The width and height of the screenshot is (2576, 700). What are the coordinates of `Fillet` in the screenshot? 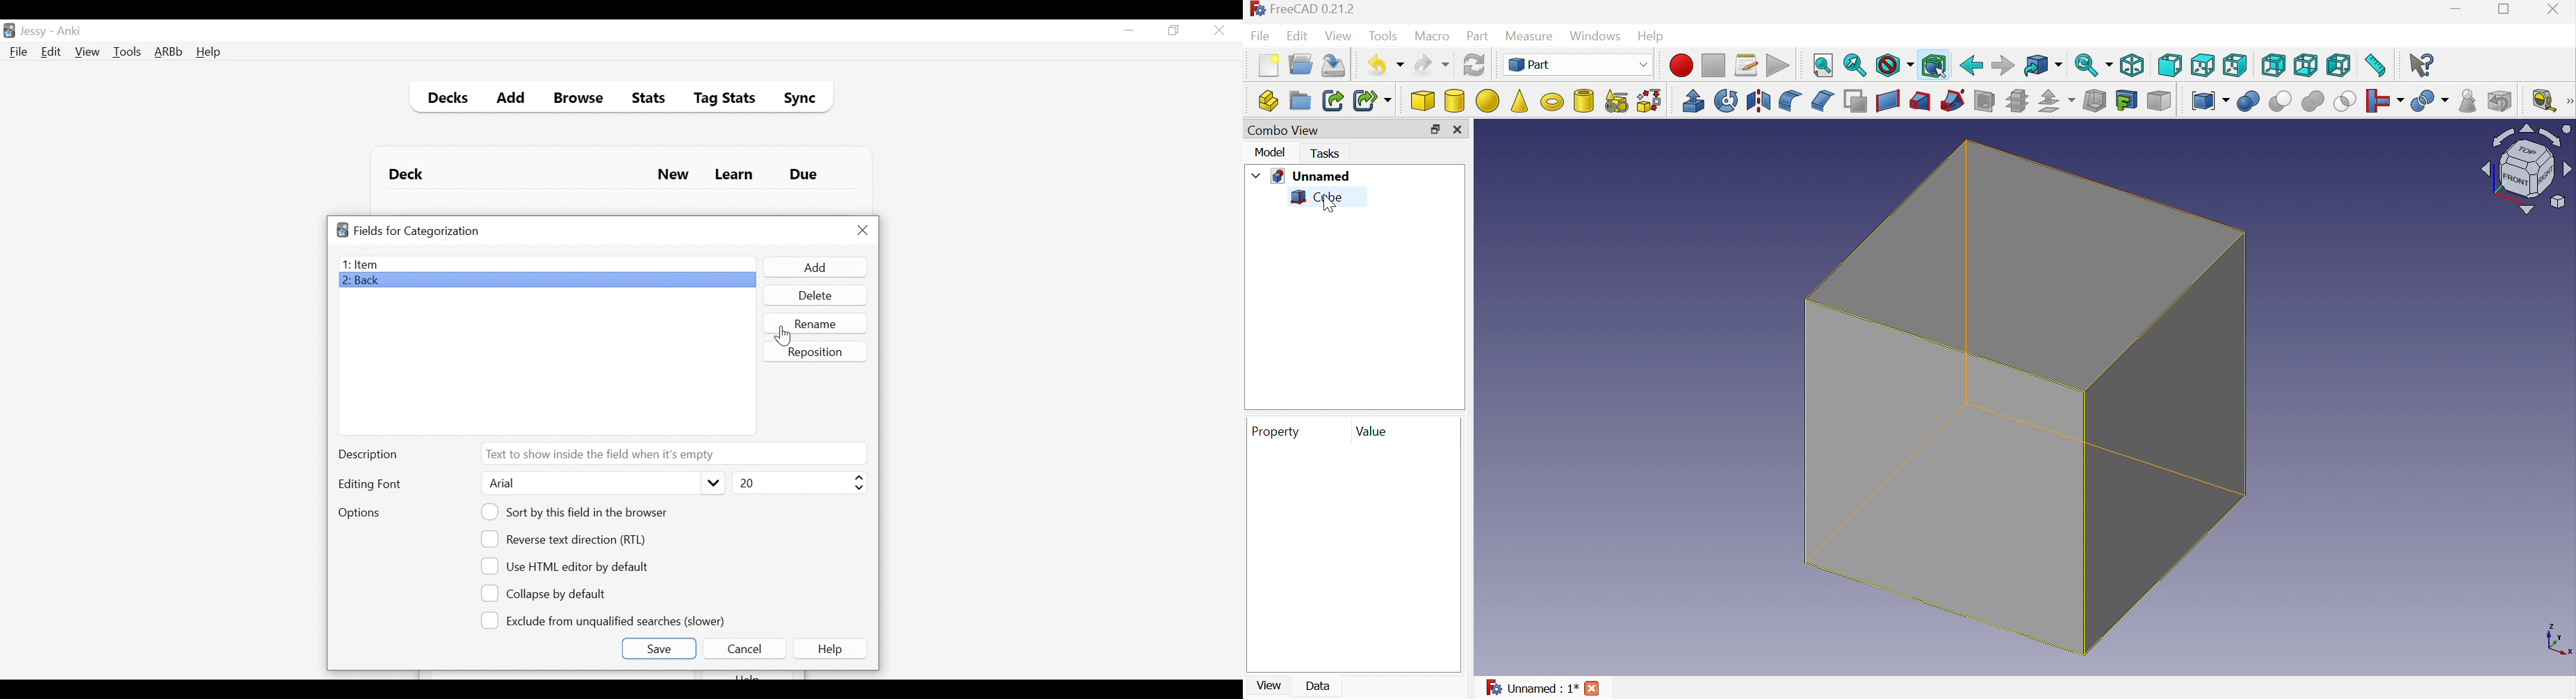 It's located at (1790, 102).